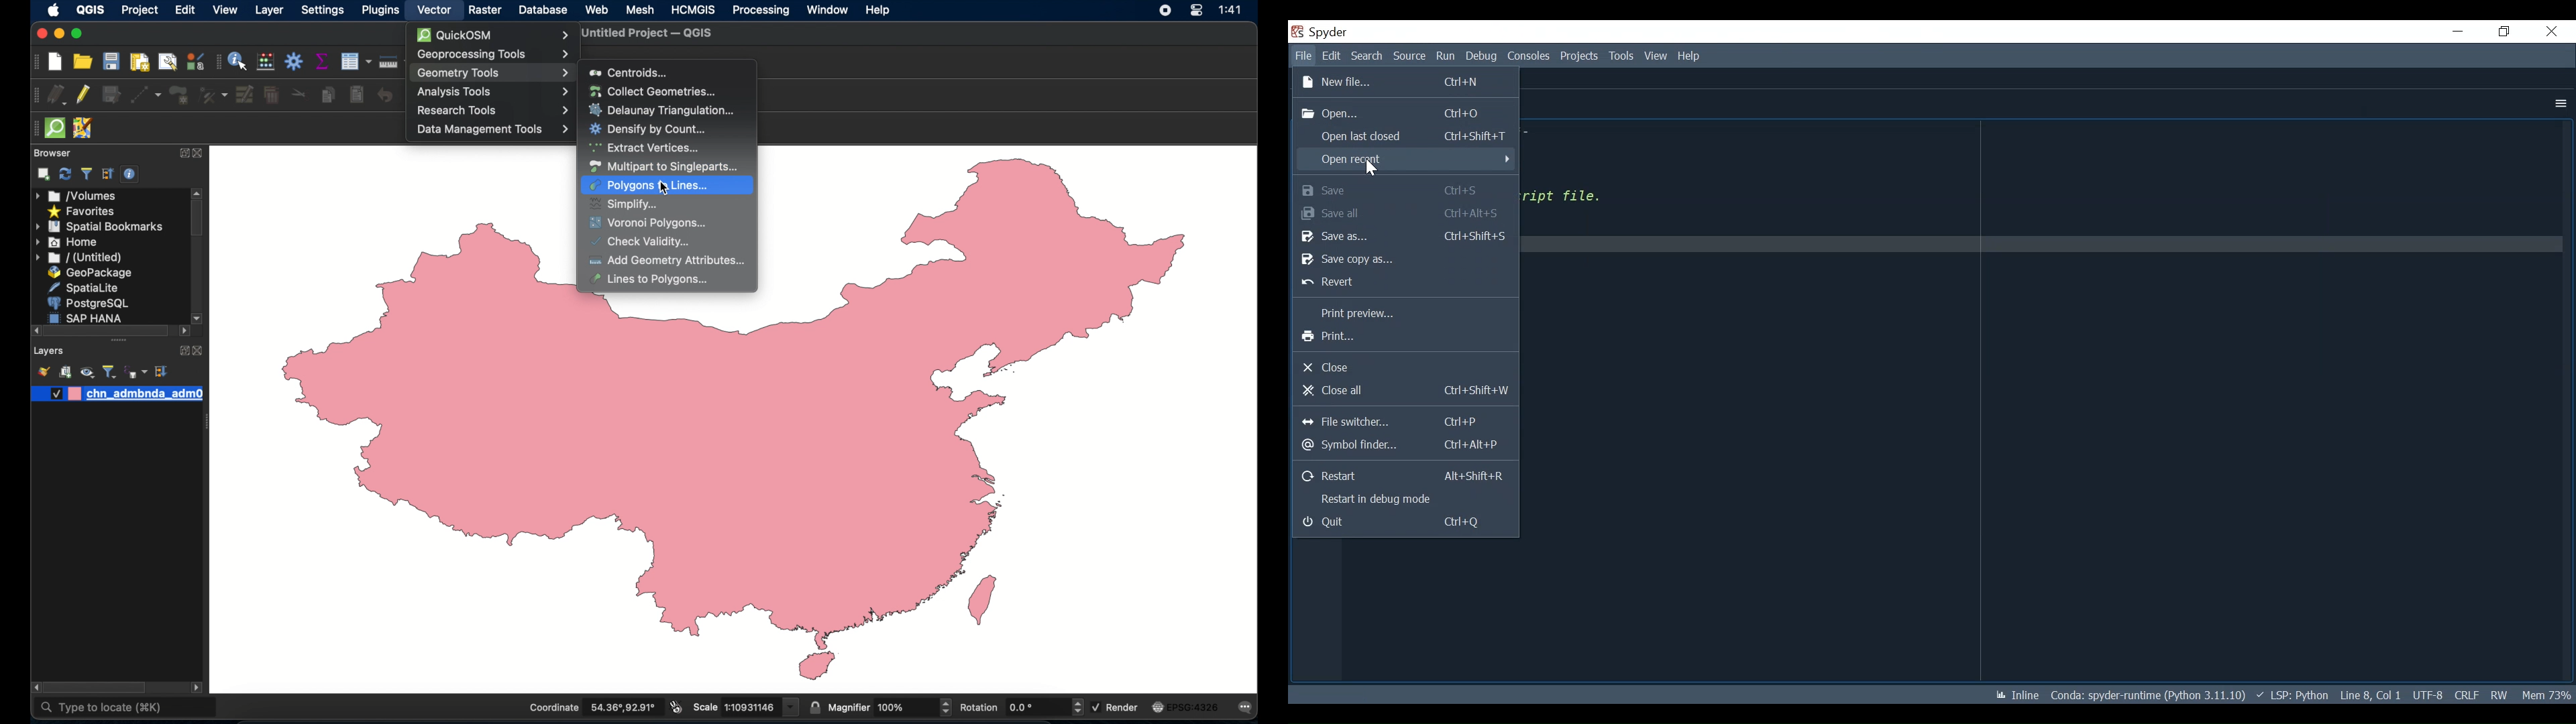 This screenshot has width=2576, height=728. What do you see at coordinates (1403, 282) in the screenshot?
I see `Revert` at bounding box center [1403, 282].